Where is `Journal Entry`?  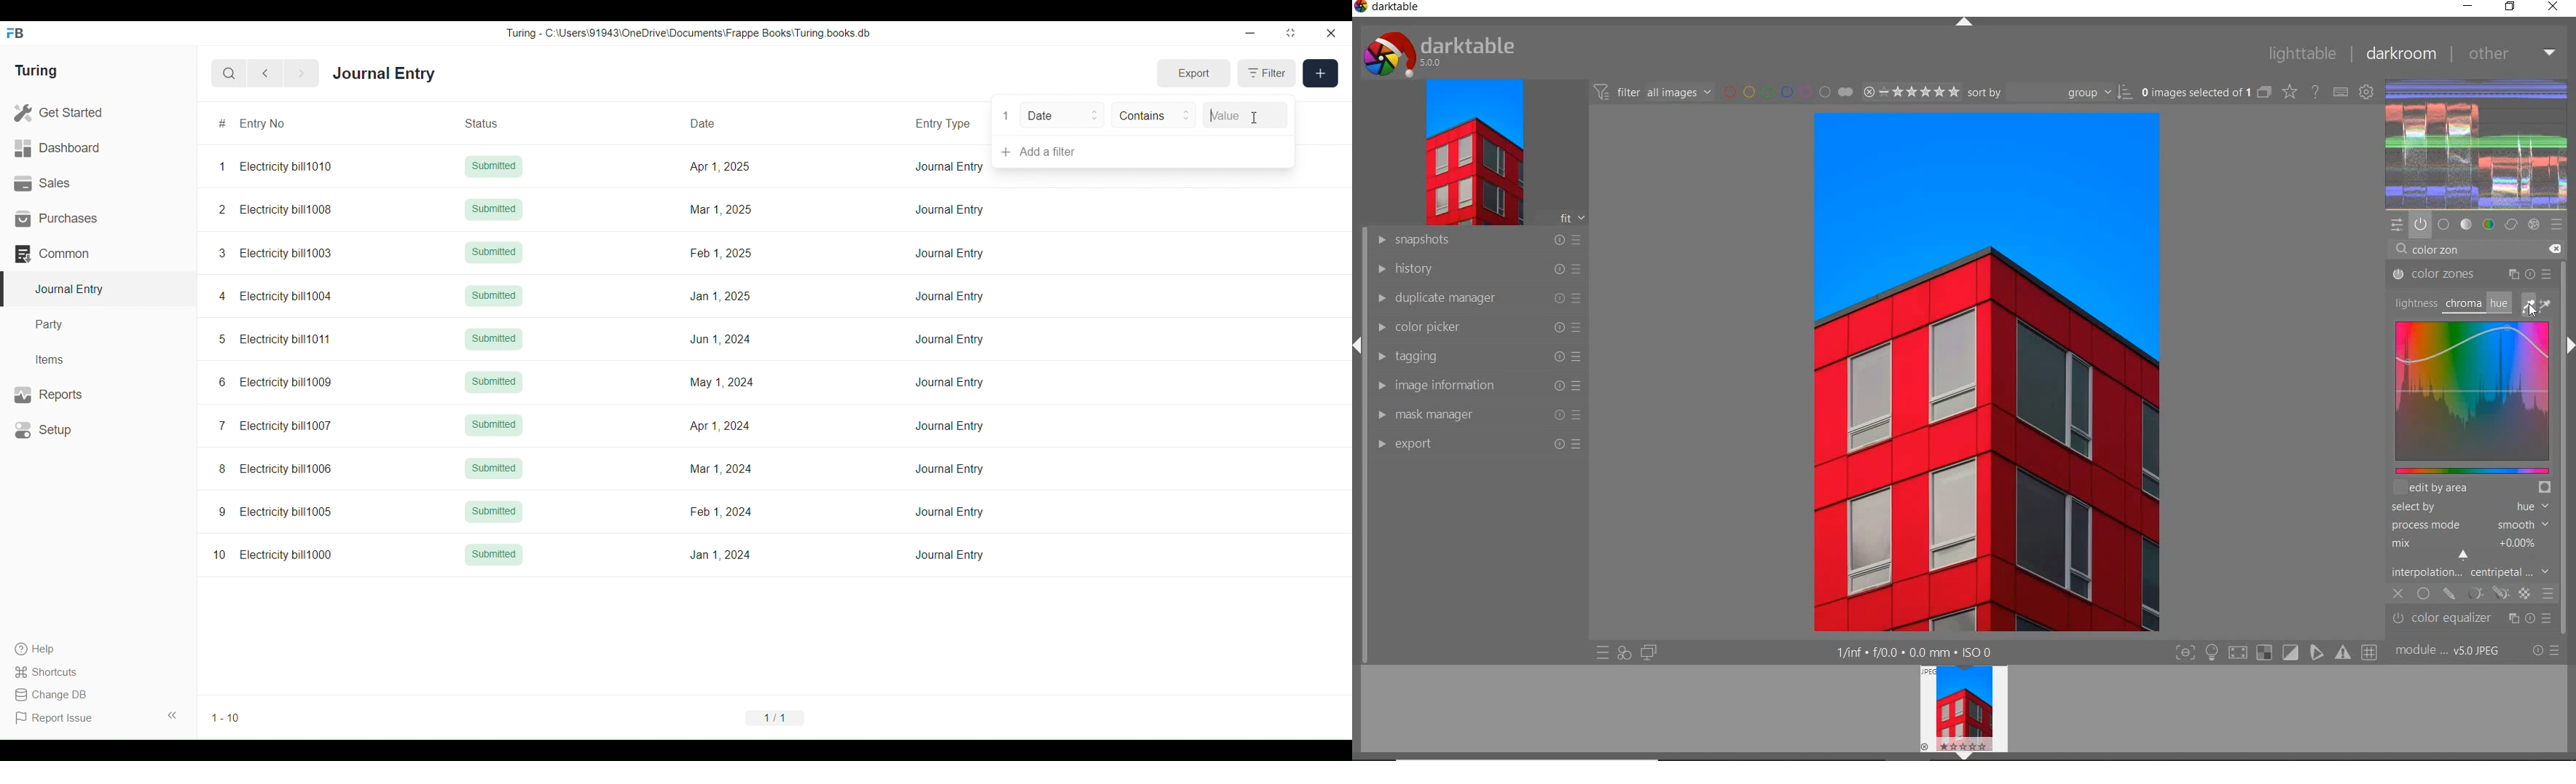
Journal Entry is located at coordinates (949, 555).